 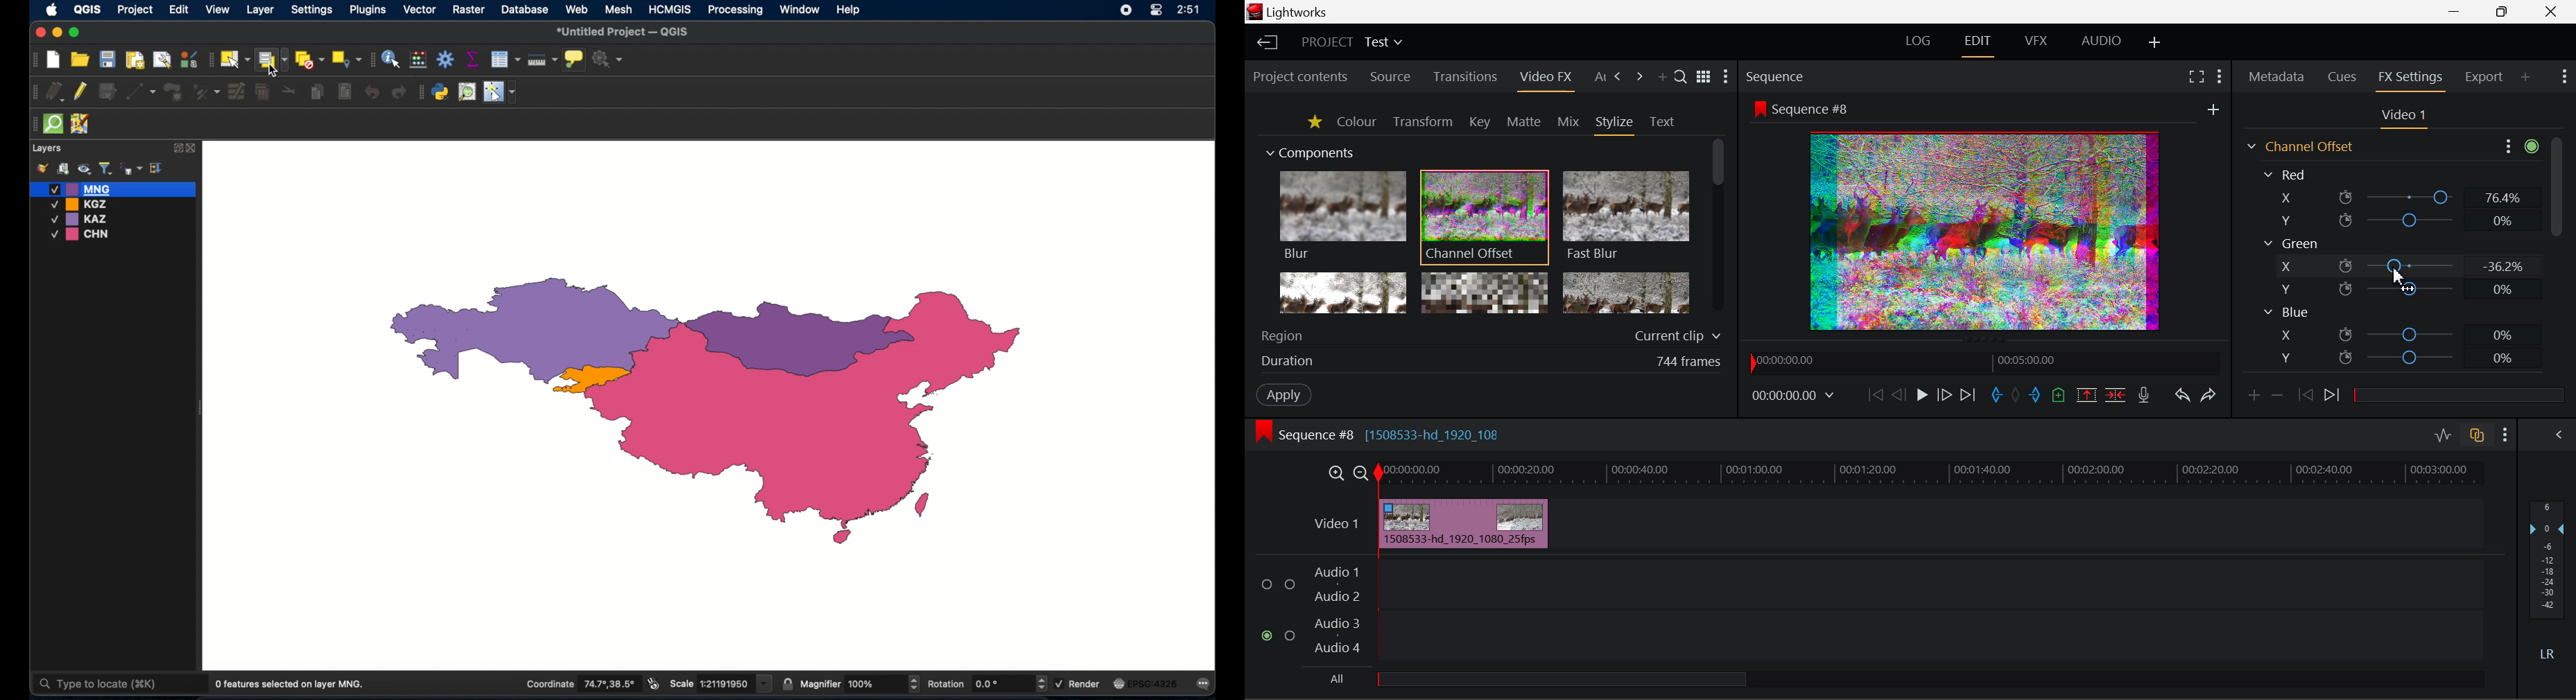 What do you see at coordinates (272, 71) in the screenshot?
I see `cursor` at bounding box center [272, 71].